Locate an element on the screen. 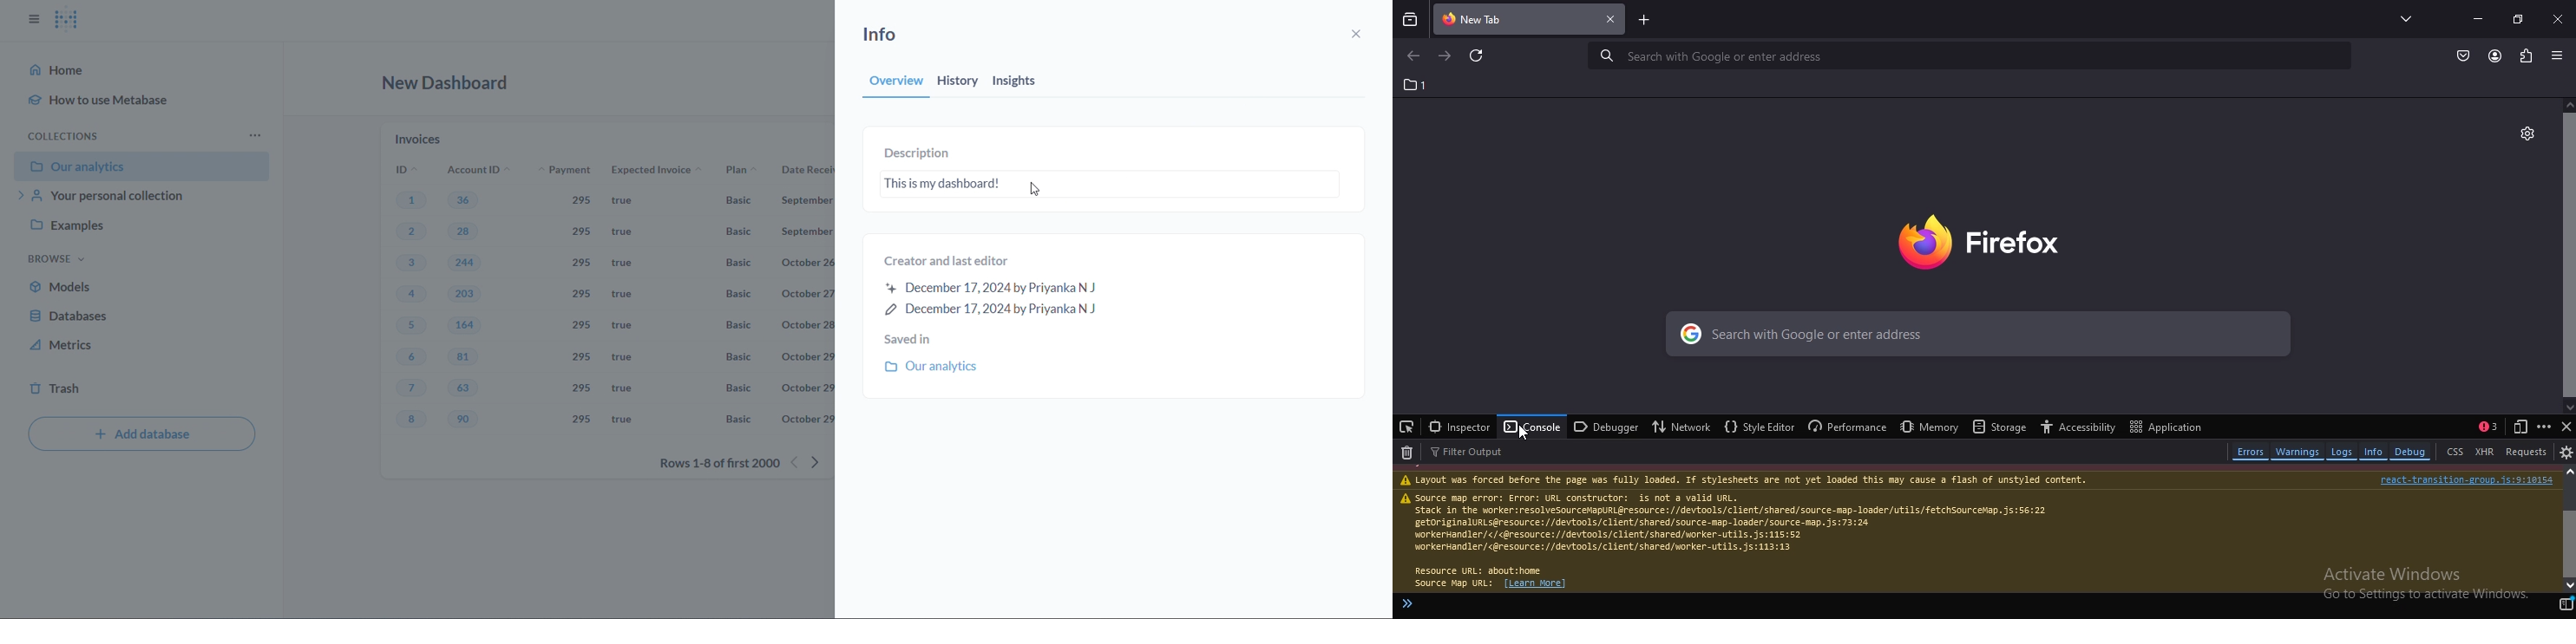 This screenshot has height=644, width=2576. database is located at coordinates (141, 318).